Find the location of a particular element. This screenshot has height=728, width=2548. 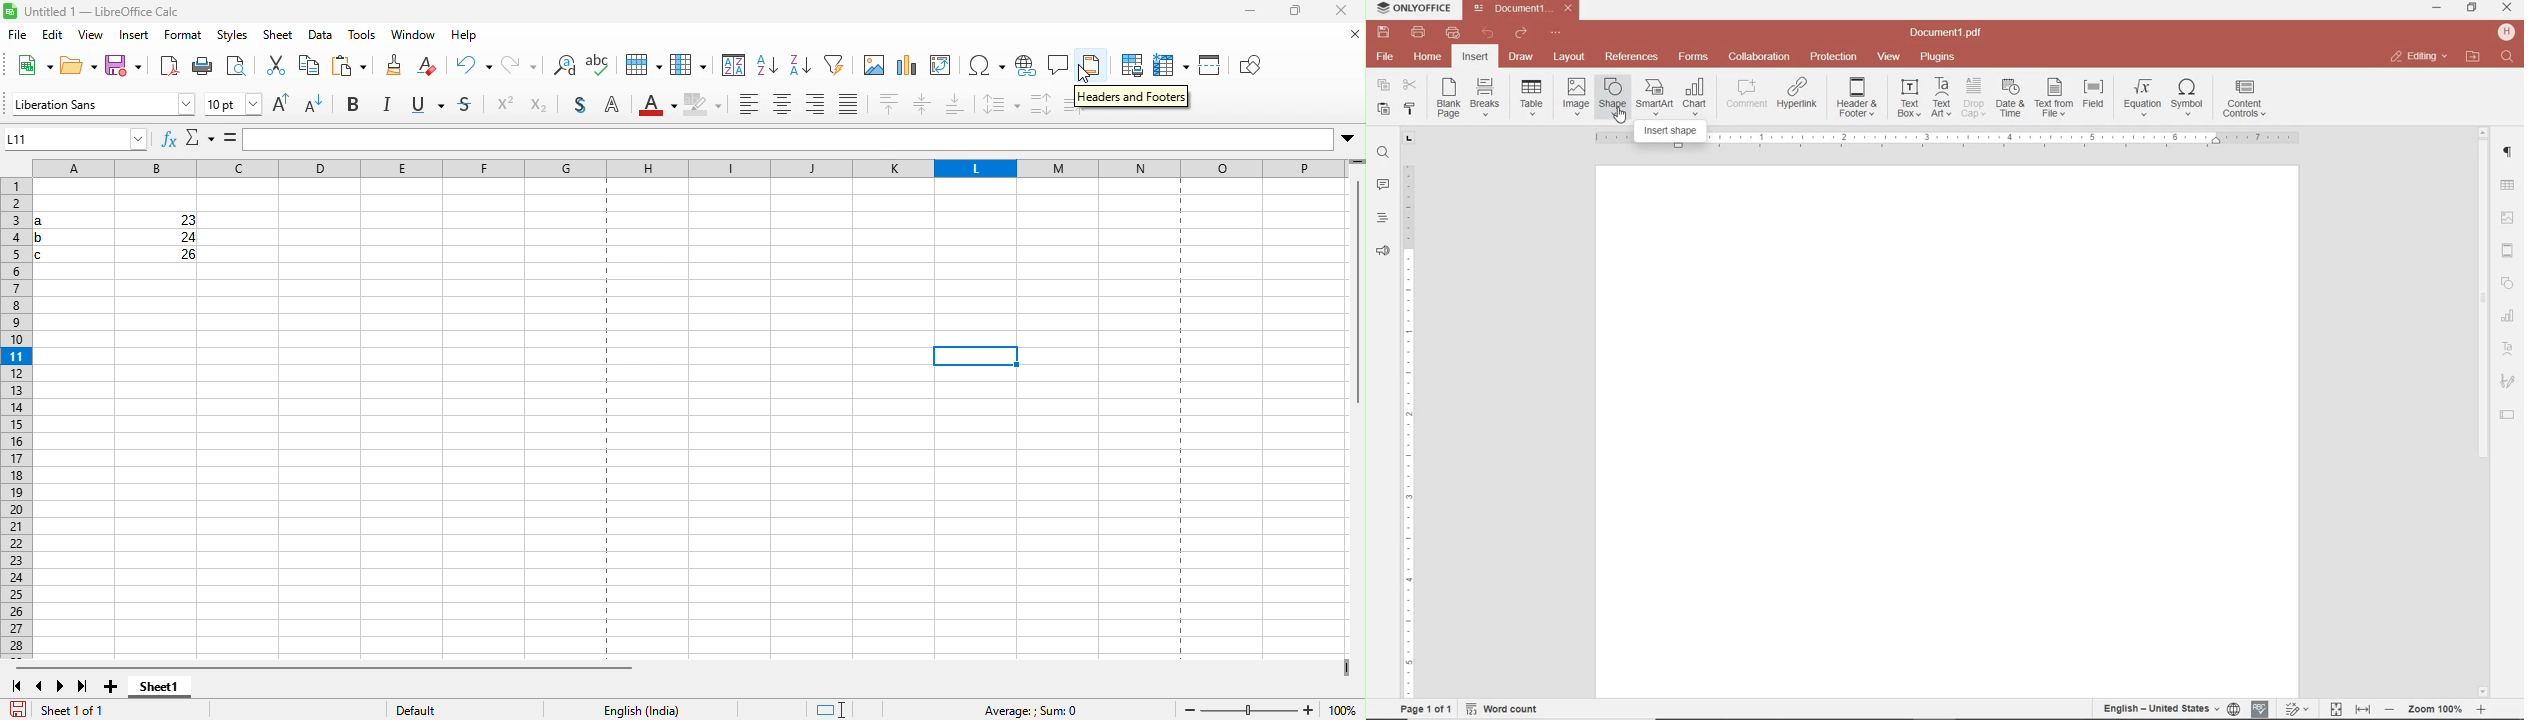

format is located at coordinates (184, 39).